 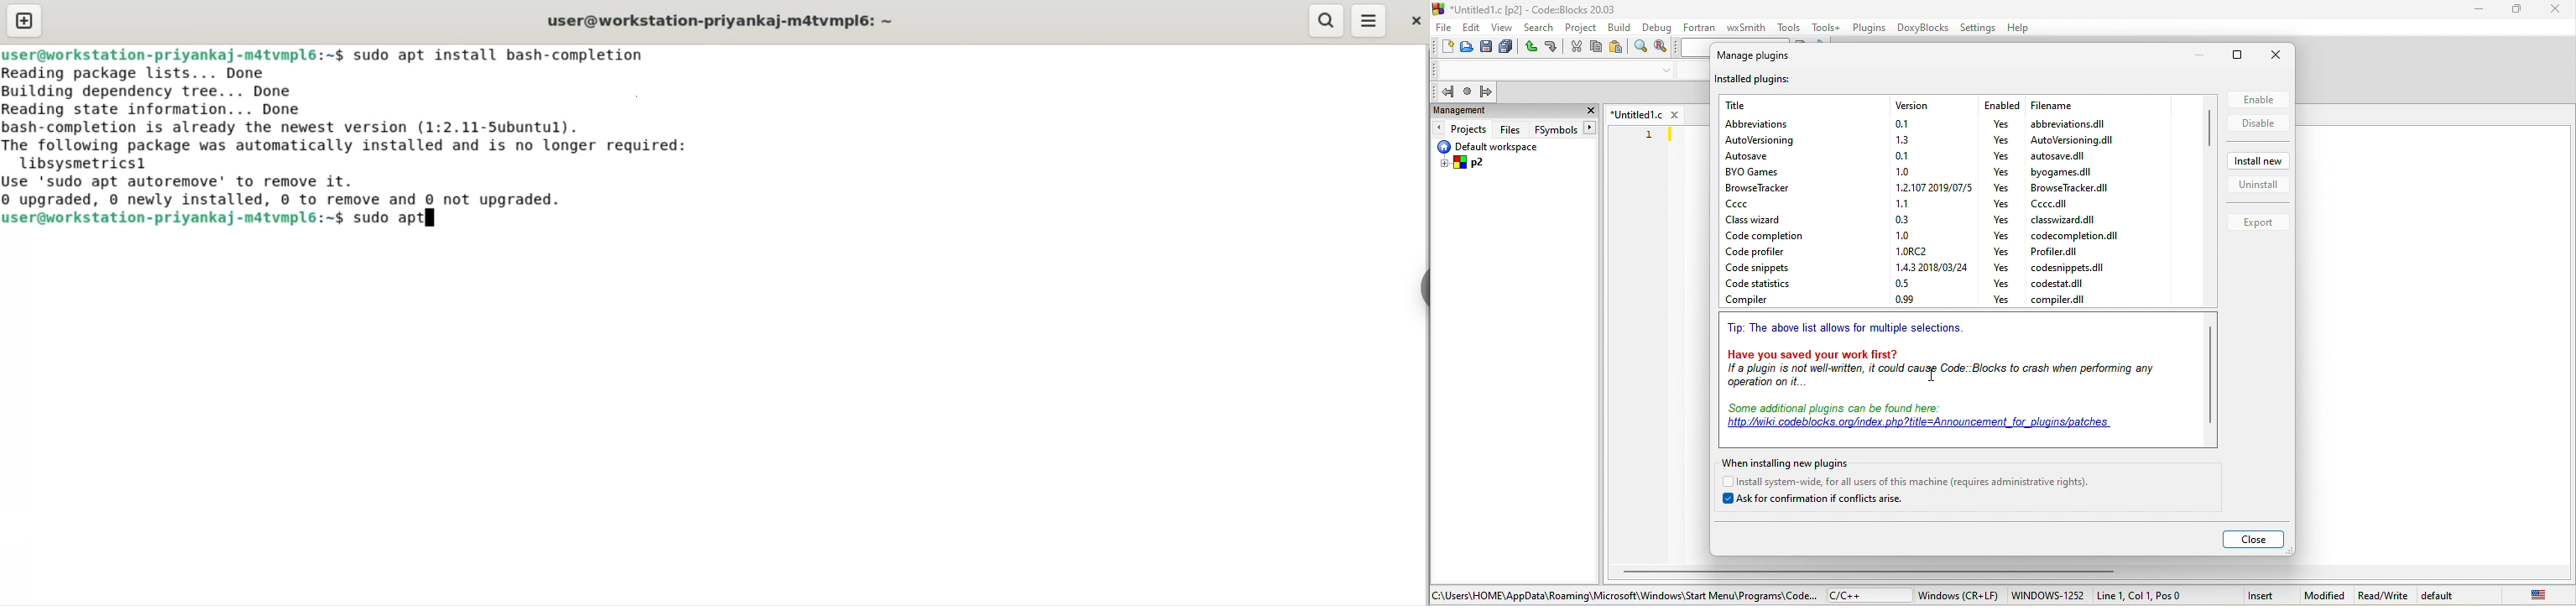 I want to click on manage plugins, so click(x=1765, y=58).